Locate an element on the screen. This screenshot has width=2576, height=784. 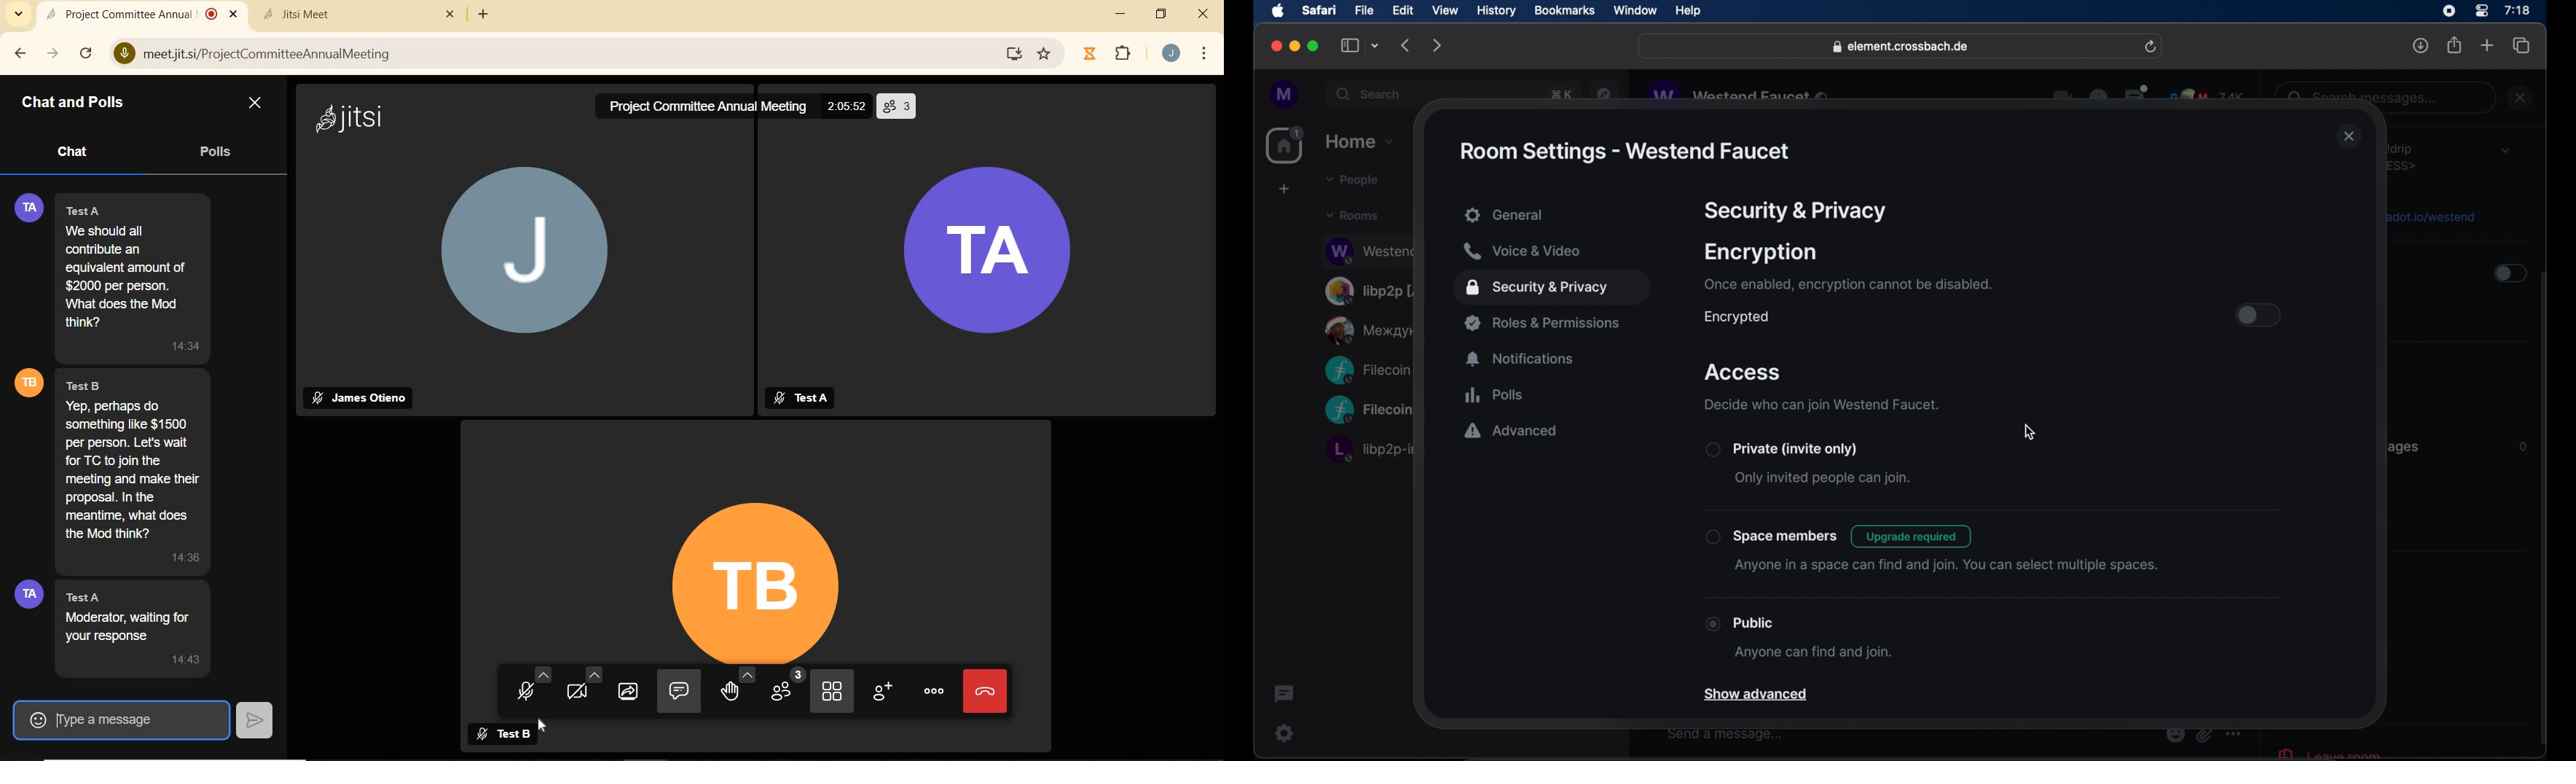
polls is located at coordinates (1494, 395).